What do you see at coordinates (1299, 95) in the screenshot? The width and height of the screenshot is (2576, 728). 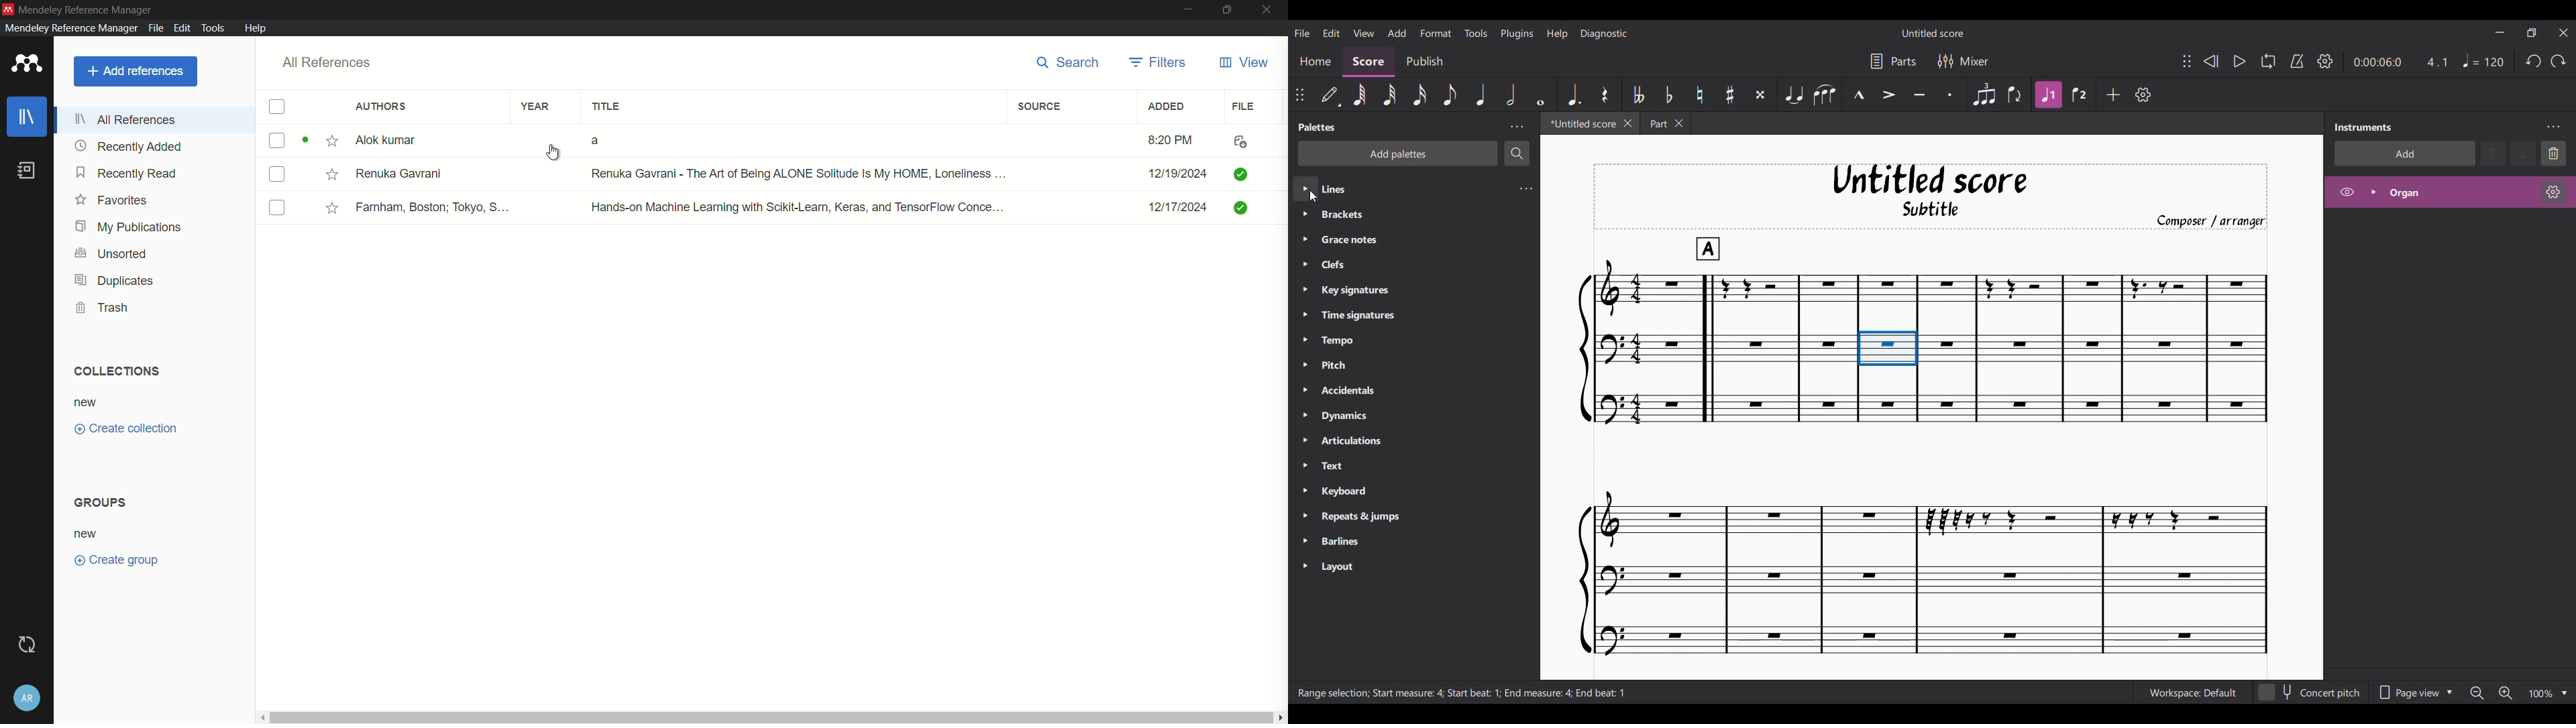 I see `Change position of toolbar attached` at bounding box center [1299, 95].